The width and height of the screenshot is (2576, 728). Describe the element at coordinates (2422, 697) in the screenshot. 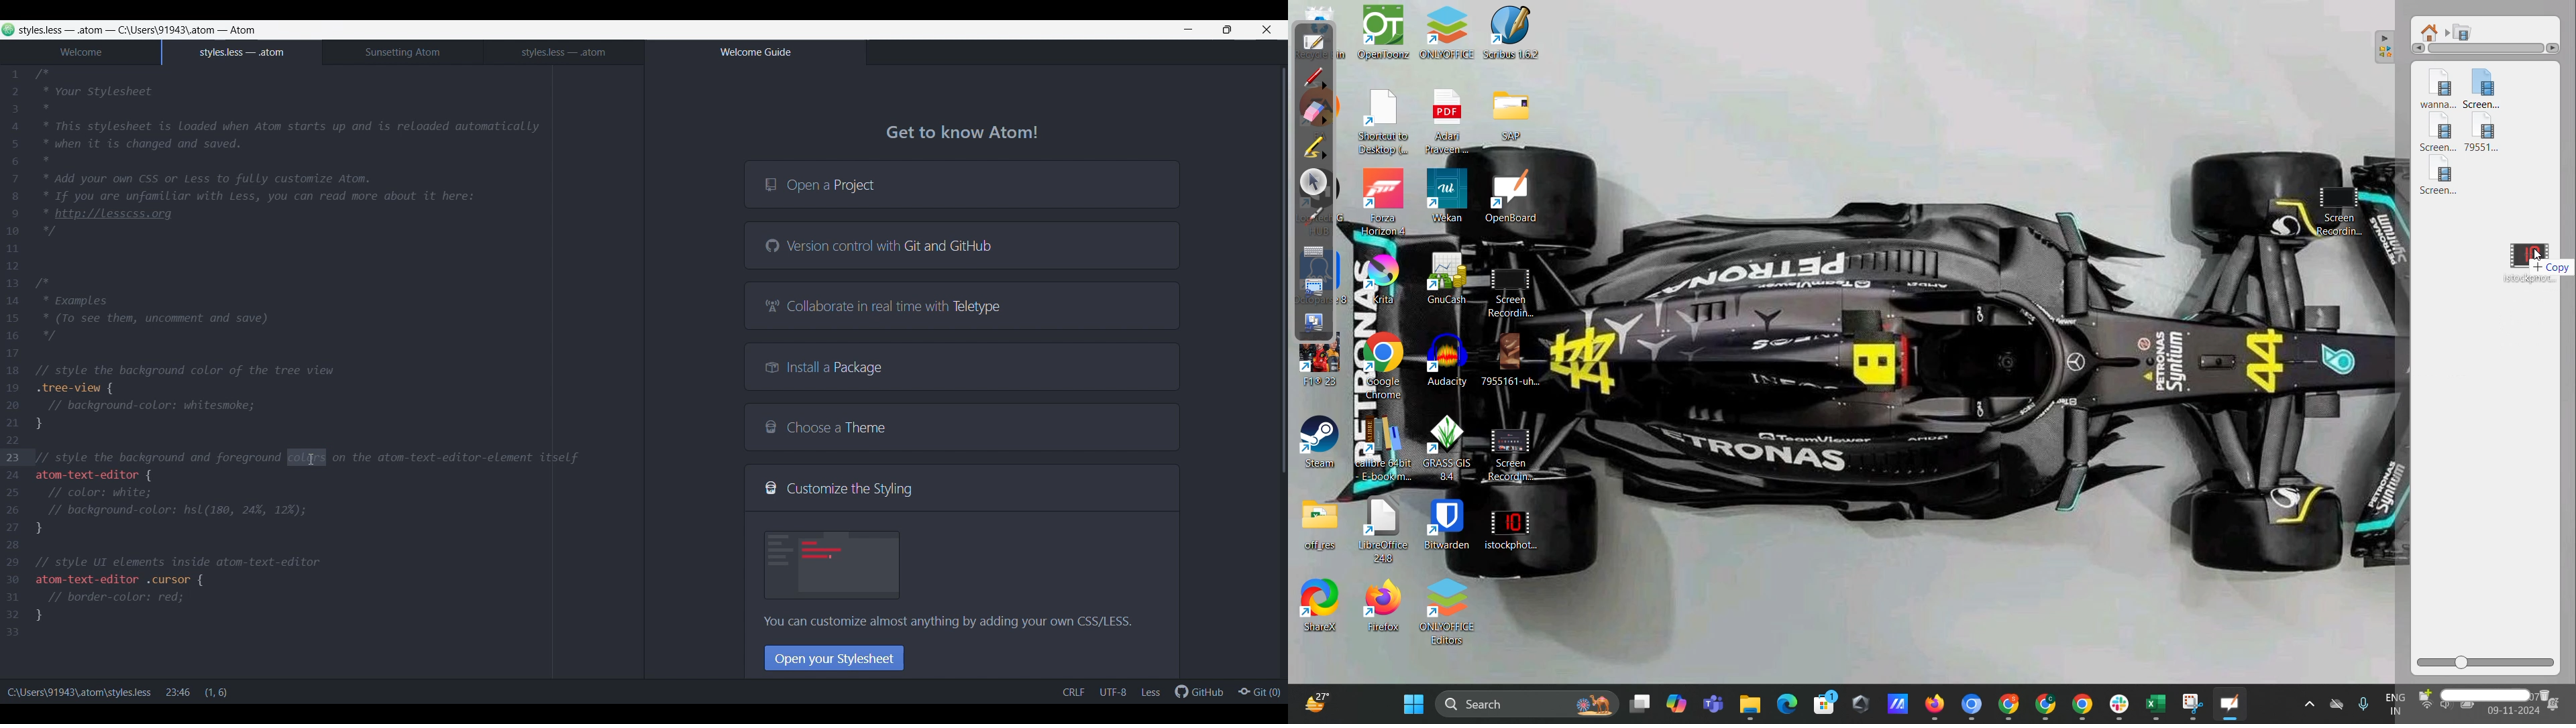

I see `create new folder` at that location.